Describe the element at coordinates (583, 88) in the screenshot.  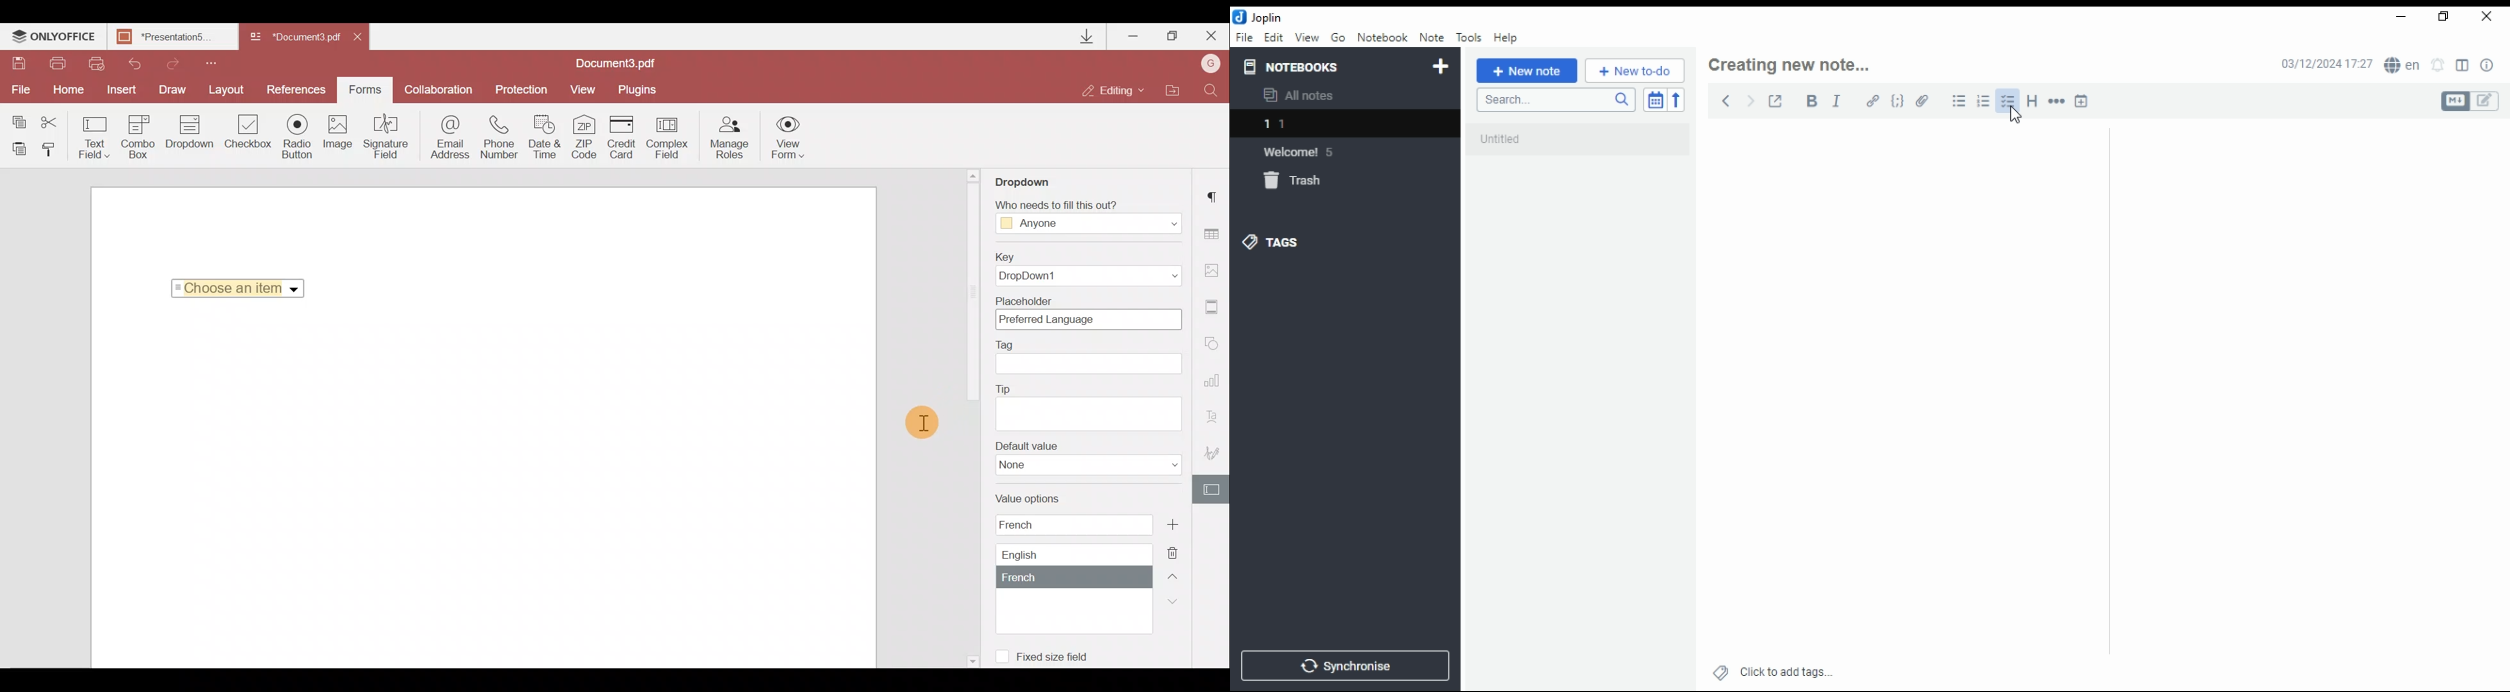
I see `View` at that location.